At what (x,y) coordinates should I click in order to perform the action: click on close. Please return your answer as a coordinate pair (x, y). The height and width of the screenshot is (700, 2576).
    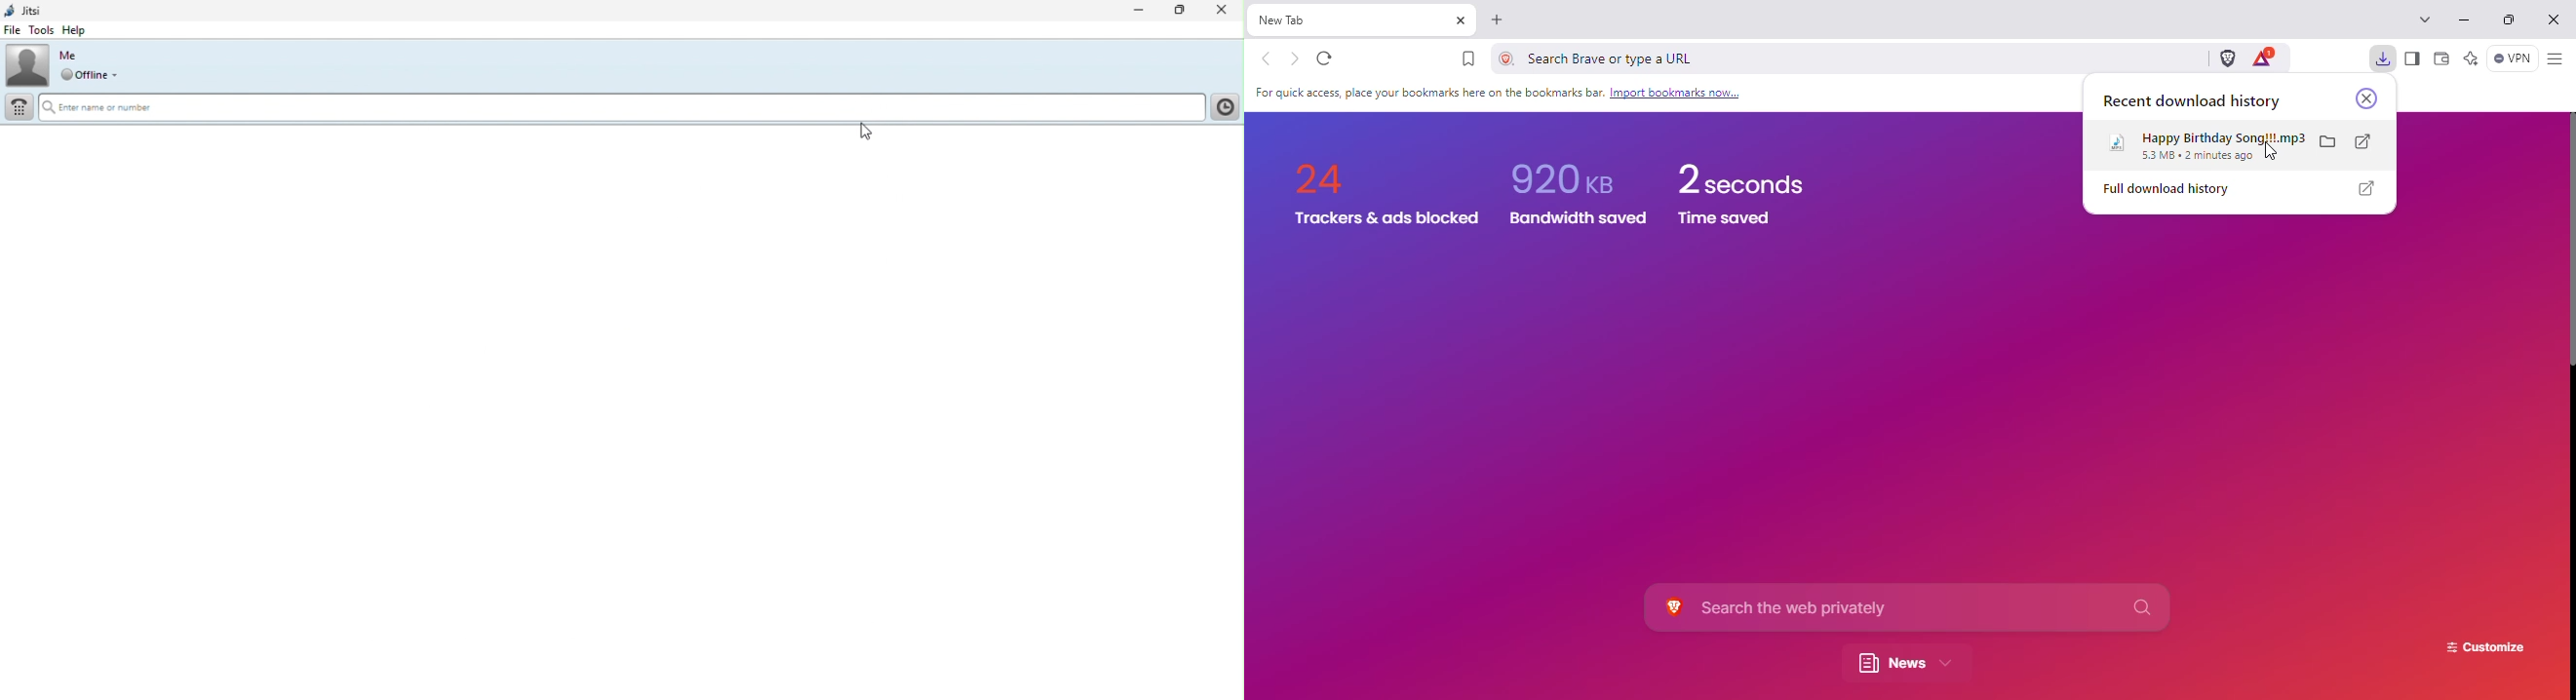
    Looking at the image, I should click on (2367, 98).